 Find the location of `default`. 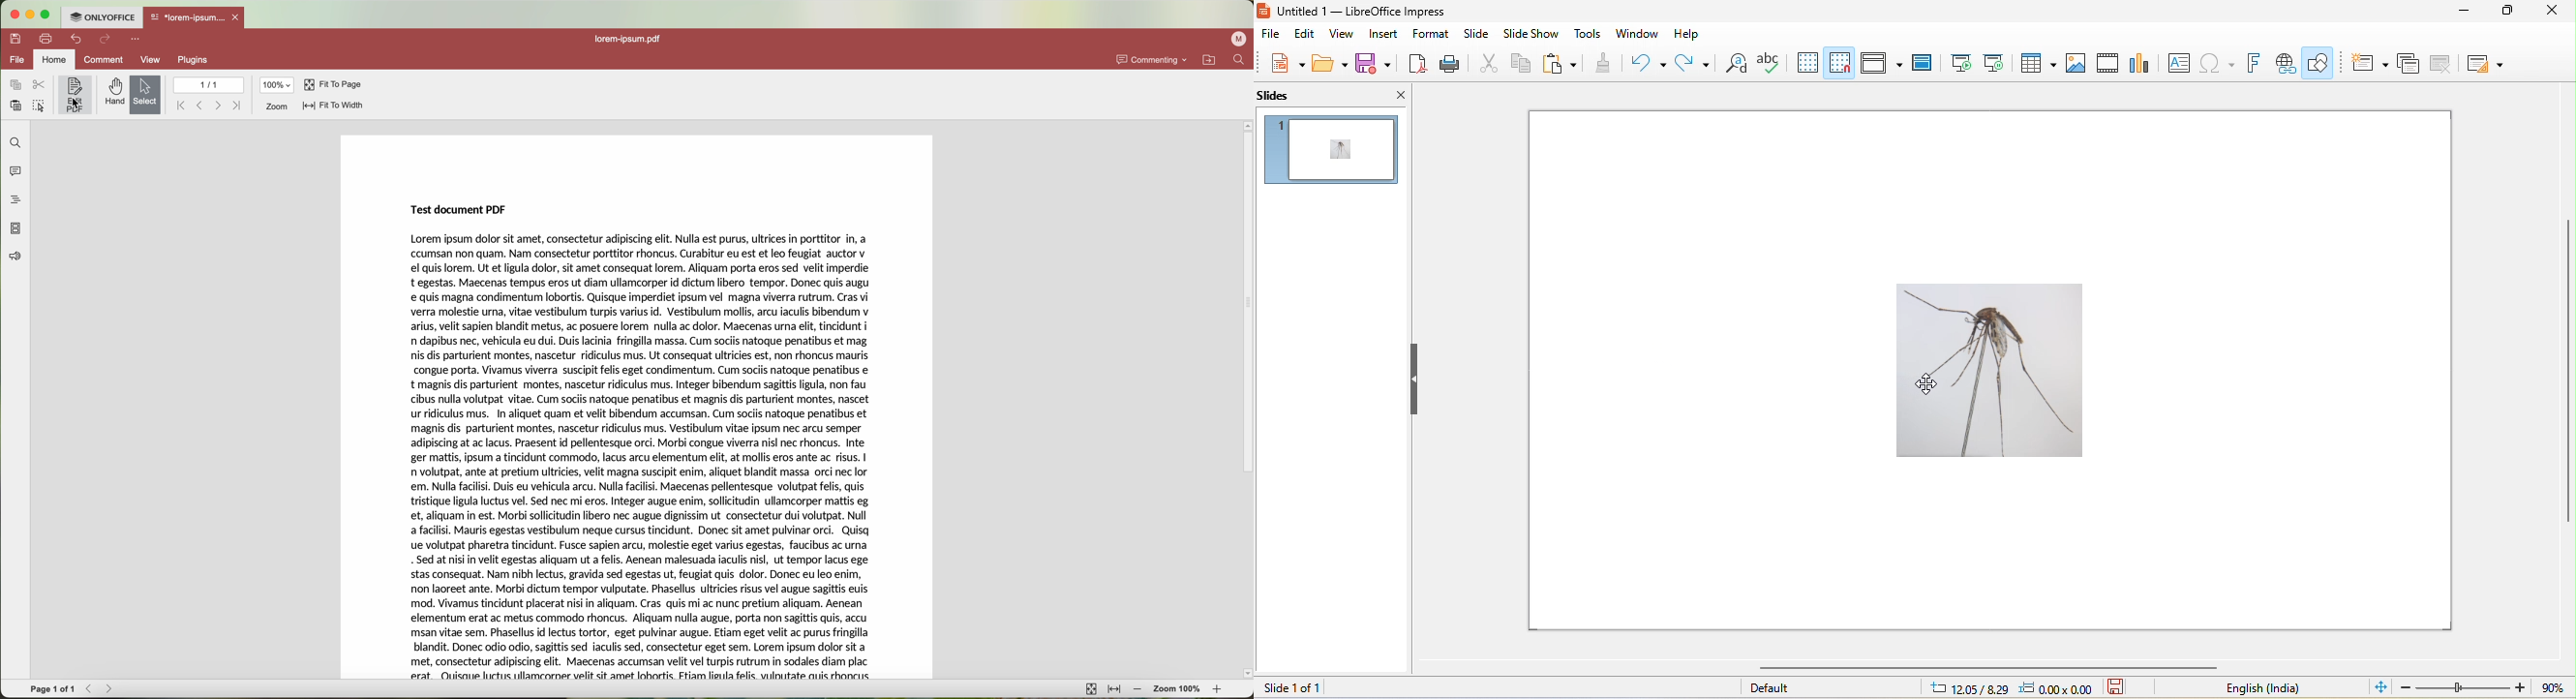

default is located at coordinates (1775, 686).